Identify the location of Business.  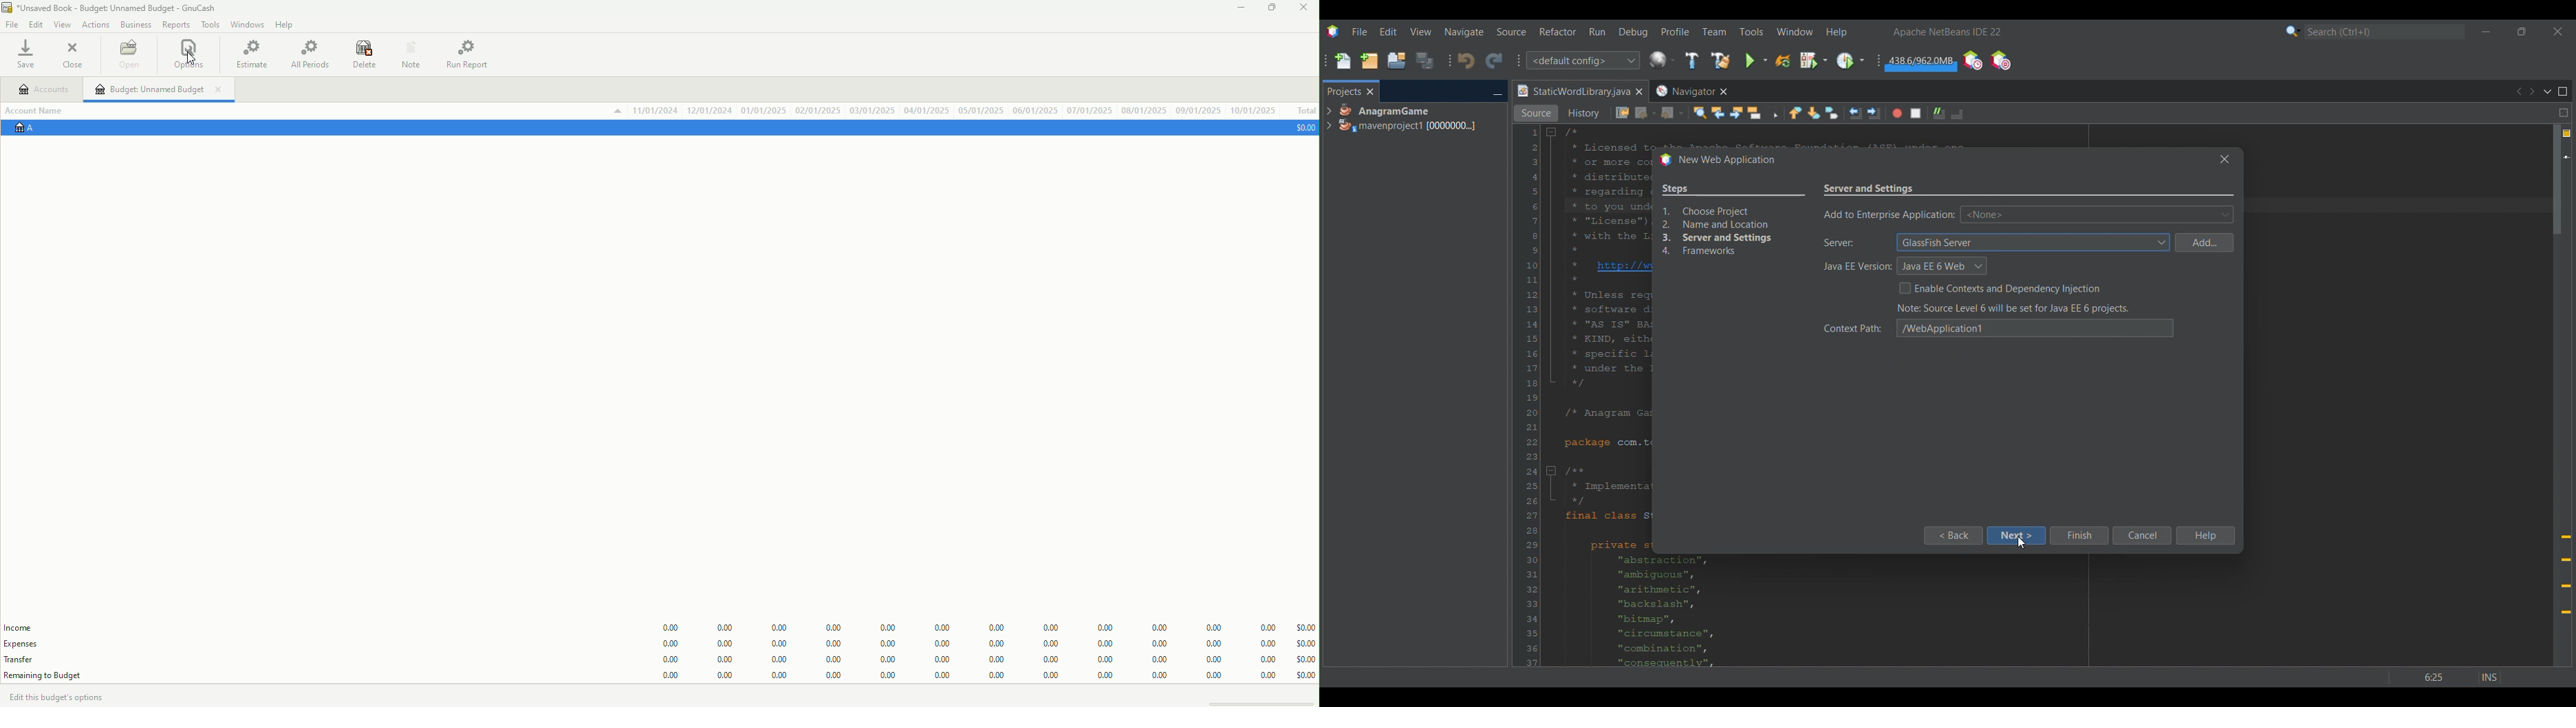
(136, 24).